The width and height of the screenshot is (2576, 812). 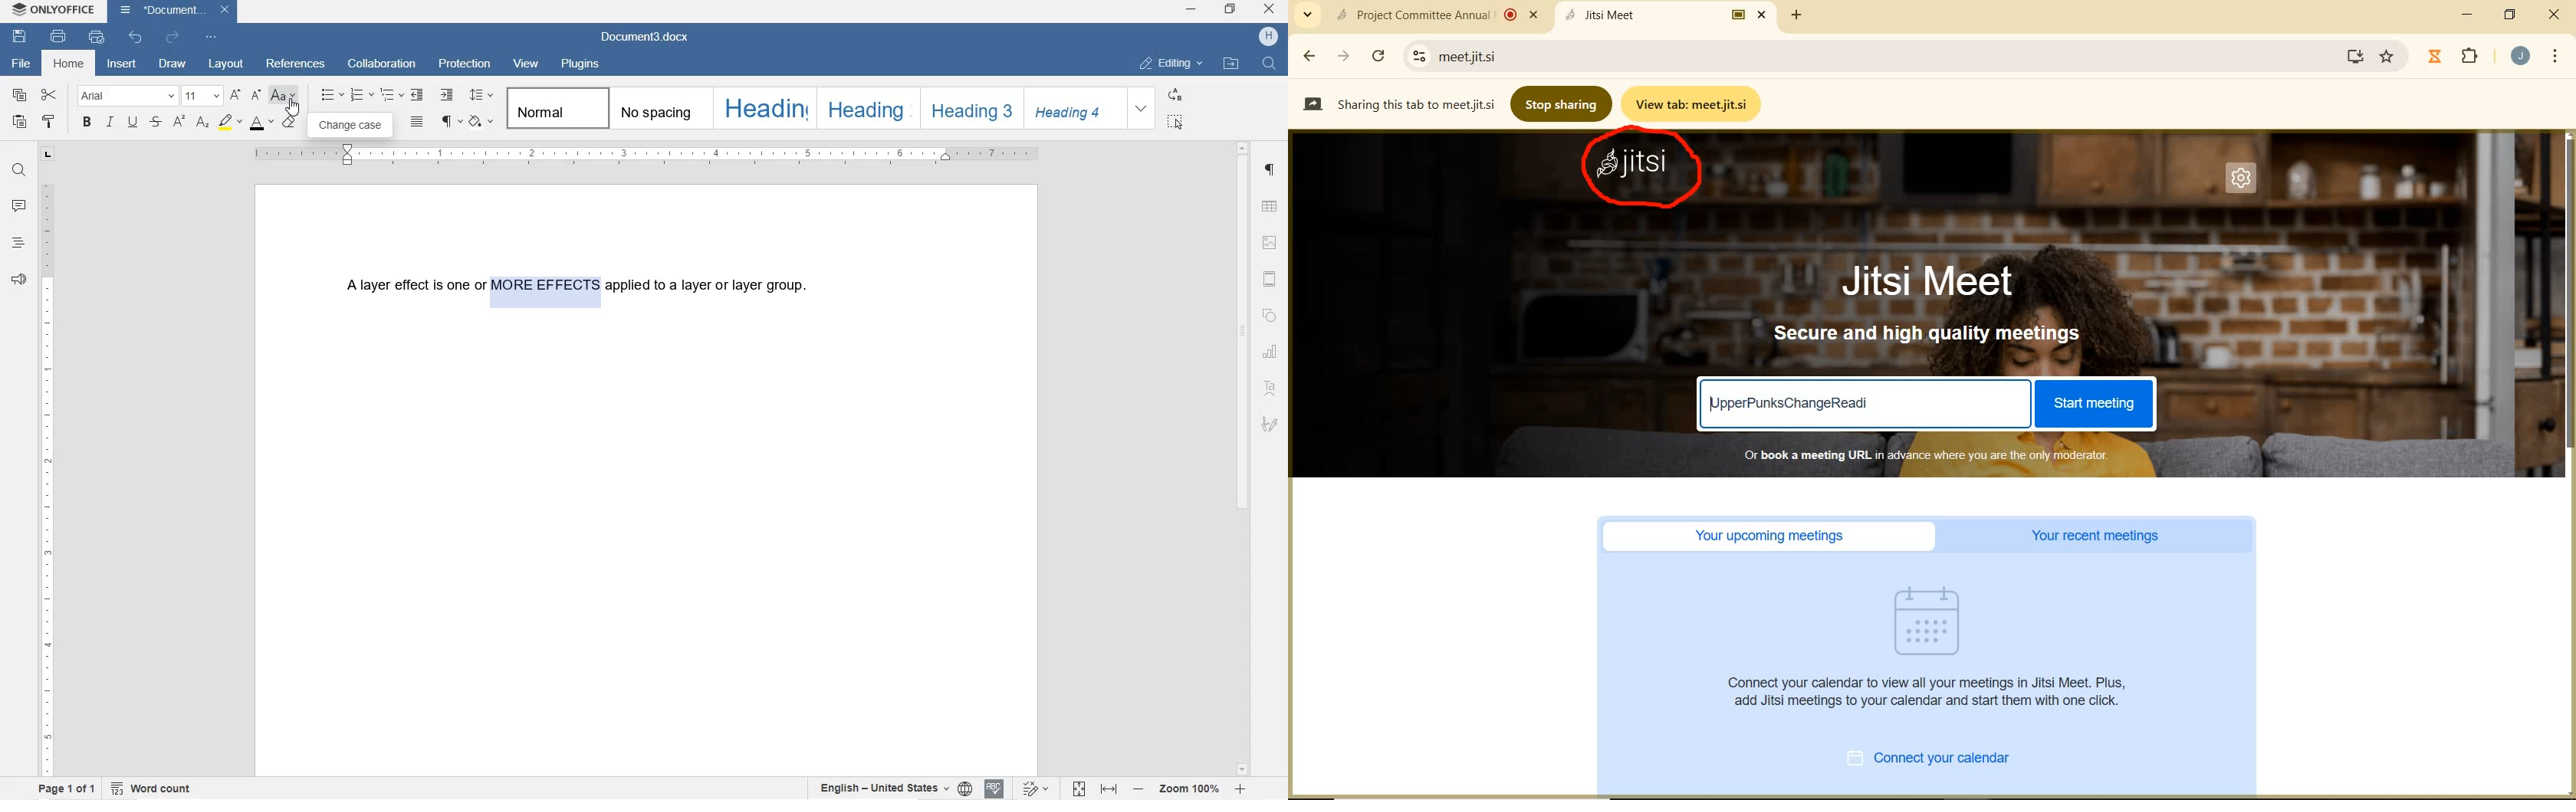 What do you see at coordinates (1270, 11) in the screenshot?
I see `CLOSE` at bounding box center [1270, 11].